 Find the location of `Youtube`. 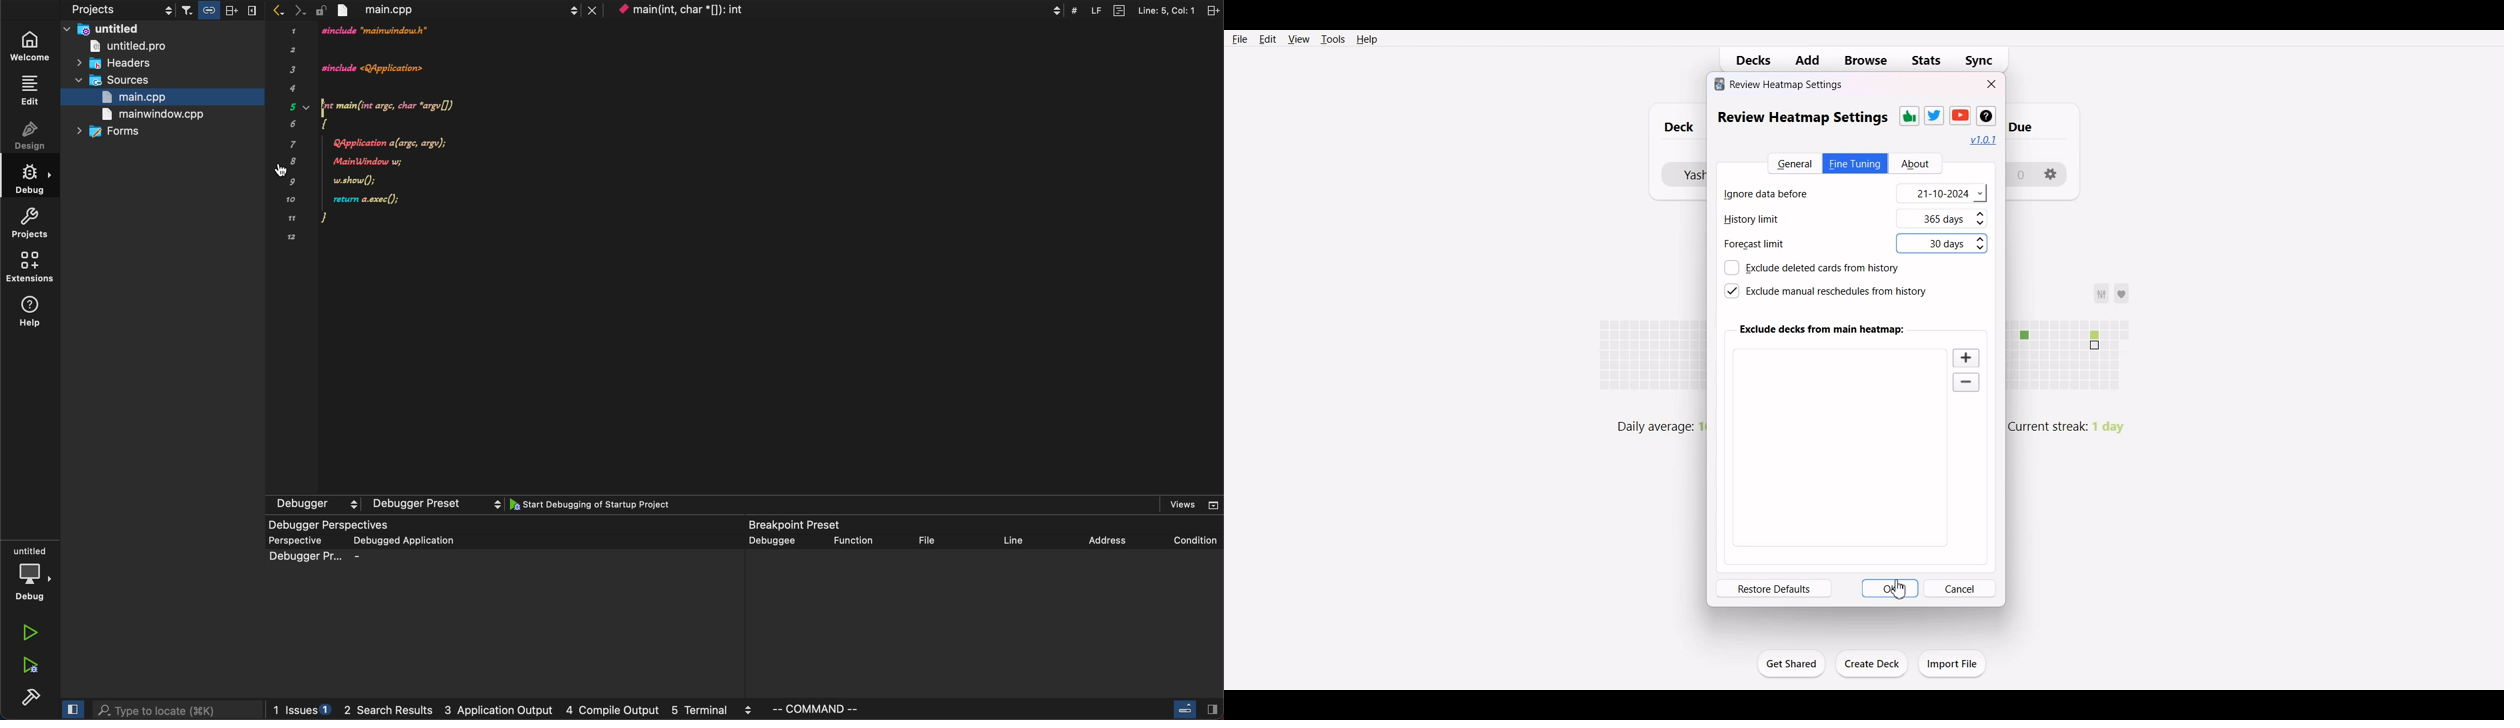

Youtube is located at coordinates (1960, 115).